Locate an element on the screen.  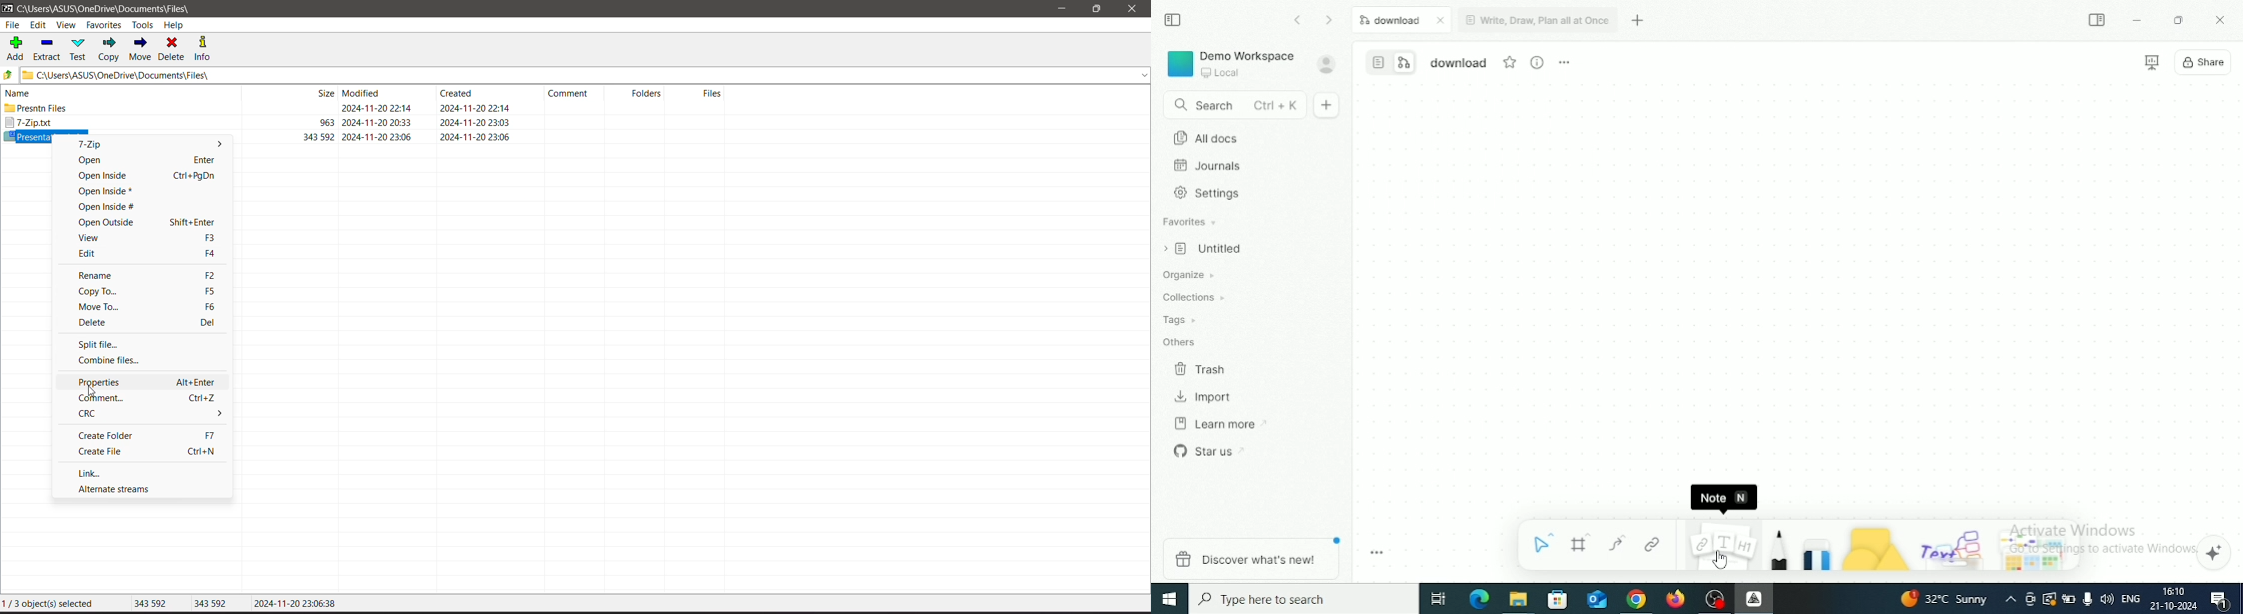
Test is located at coordinates (80, 49).